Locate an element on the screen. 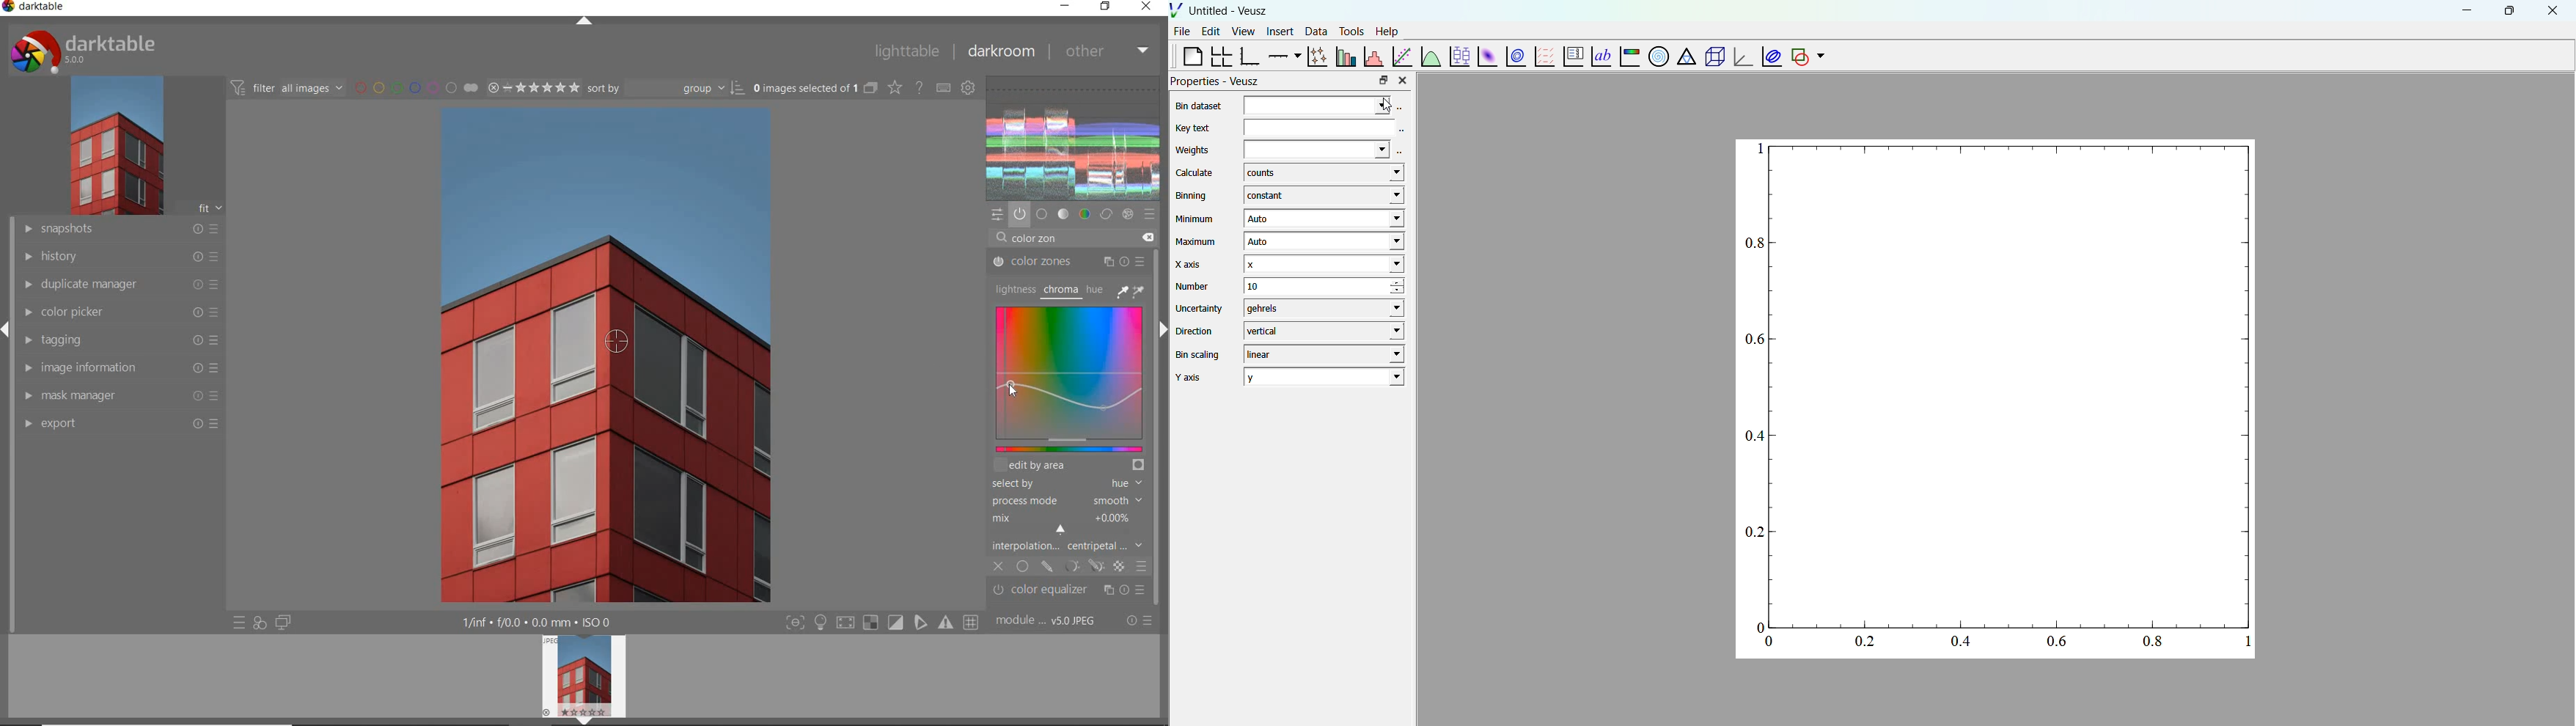 The width and height of the screenshot is (2576, 728). X axis is located at coordinates (1192, 264).